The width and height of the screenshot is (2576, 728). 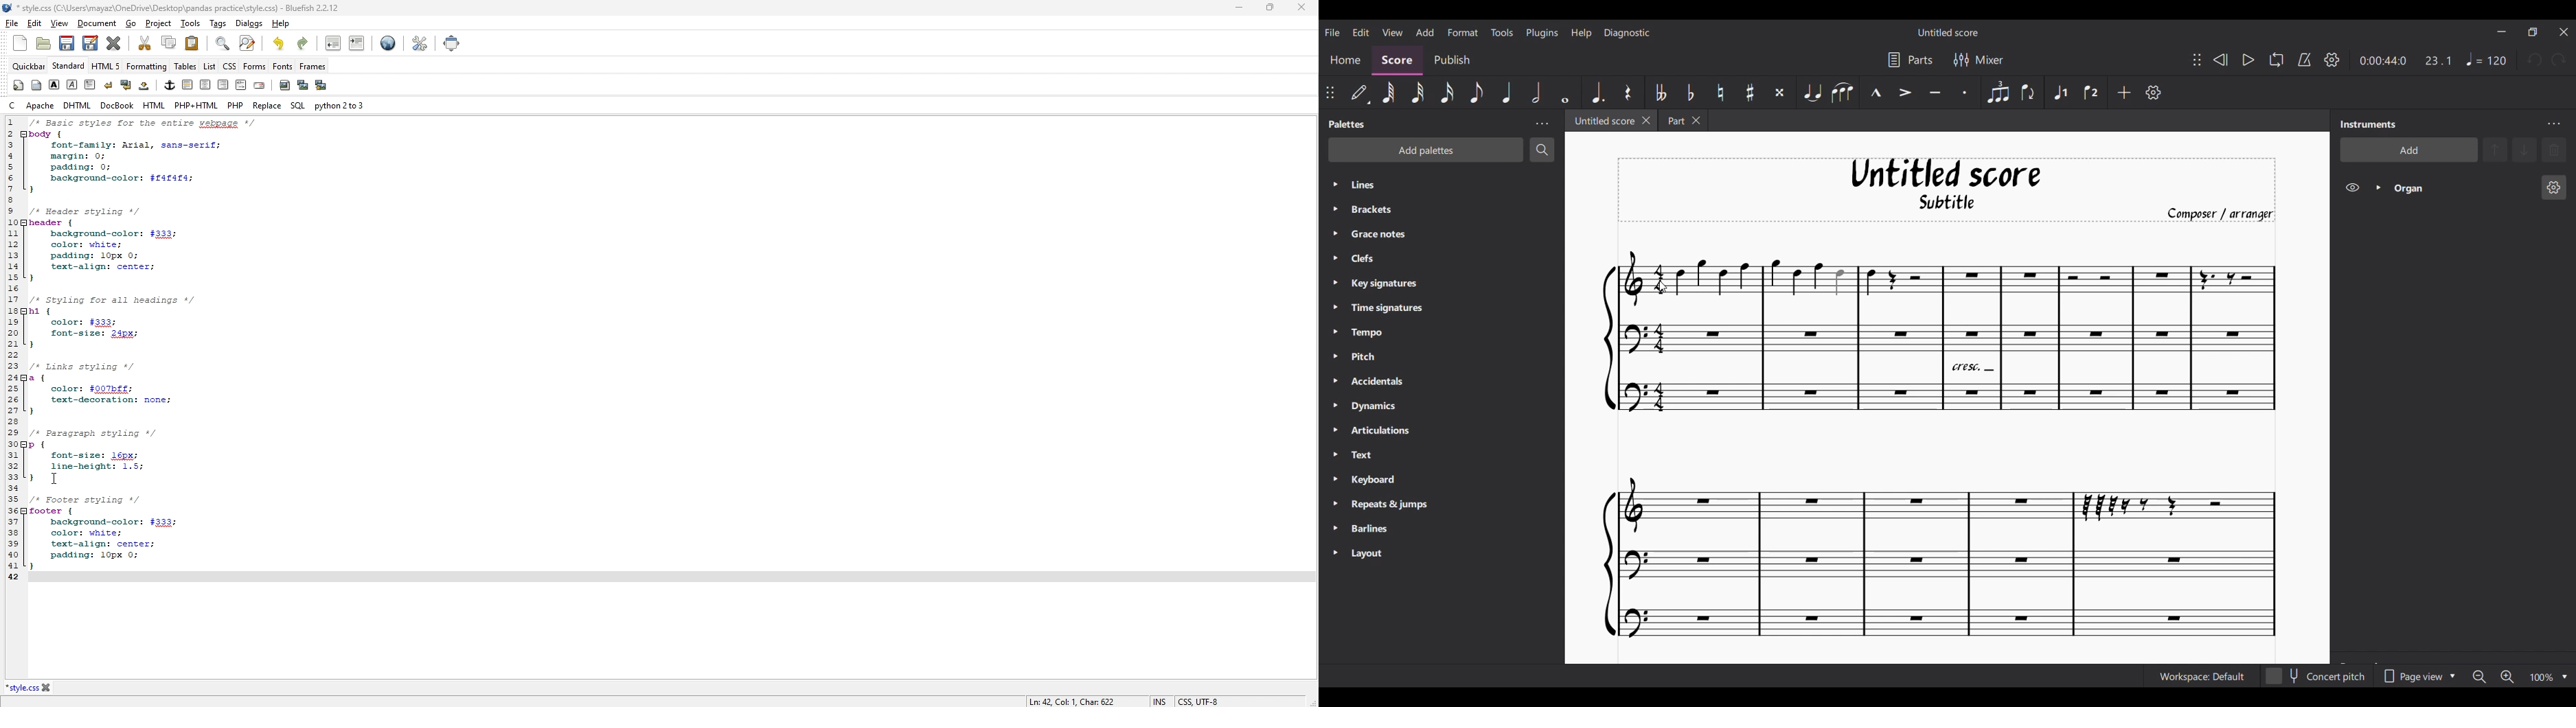 What do you see at coordinates (280, 44) in the screenshot?
I see `undo` at bounding box center [280, 44].